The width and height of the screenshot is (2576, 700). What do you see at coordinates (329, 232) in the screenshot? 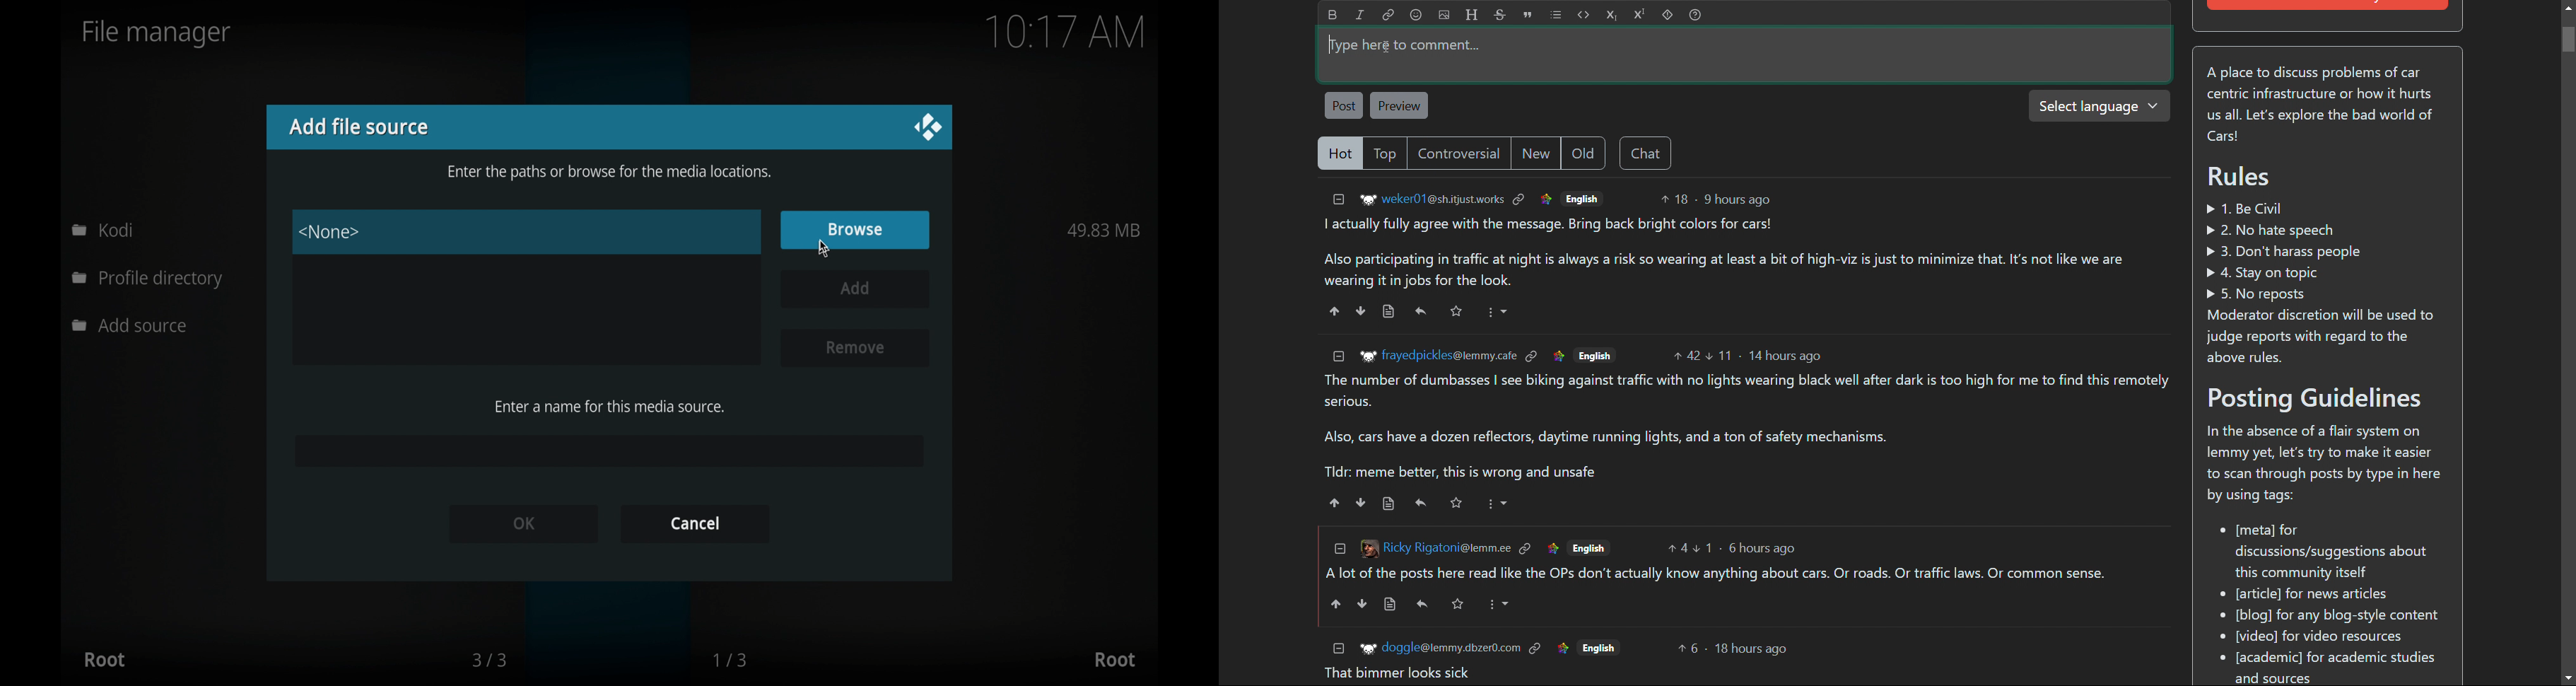
I see `none` at bounding box center [329, 232].